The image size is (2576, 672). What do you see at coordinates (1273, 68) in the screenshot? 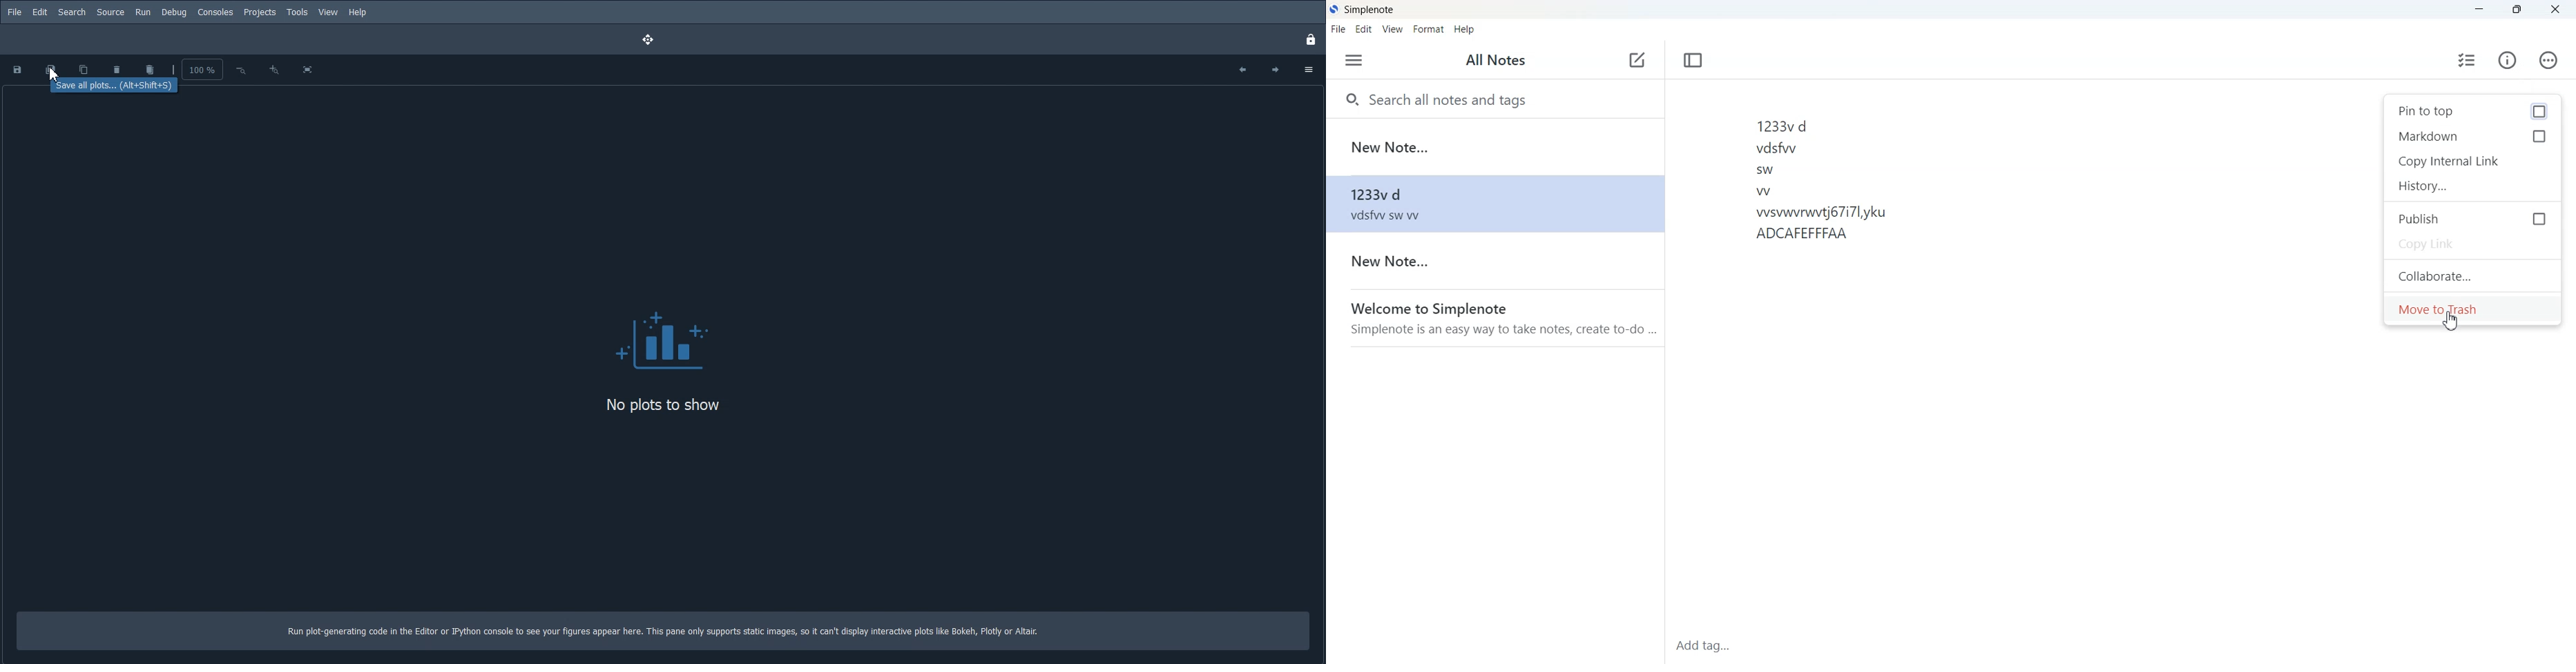
I see `Next plot` at bounding box center [1273, 68].